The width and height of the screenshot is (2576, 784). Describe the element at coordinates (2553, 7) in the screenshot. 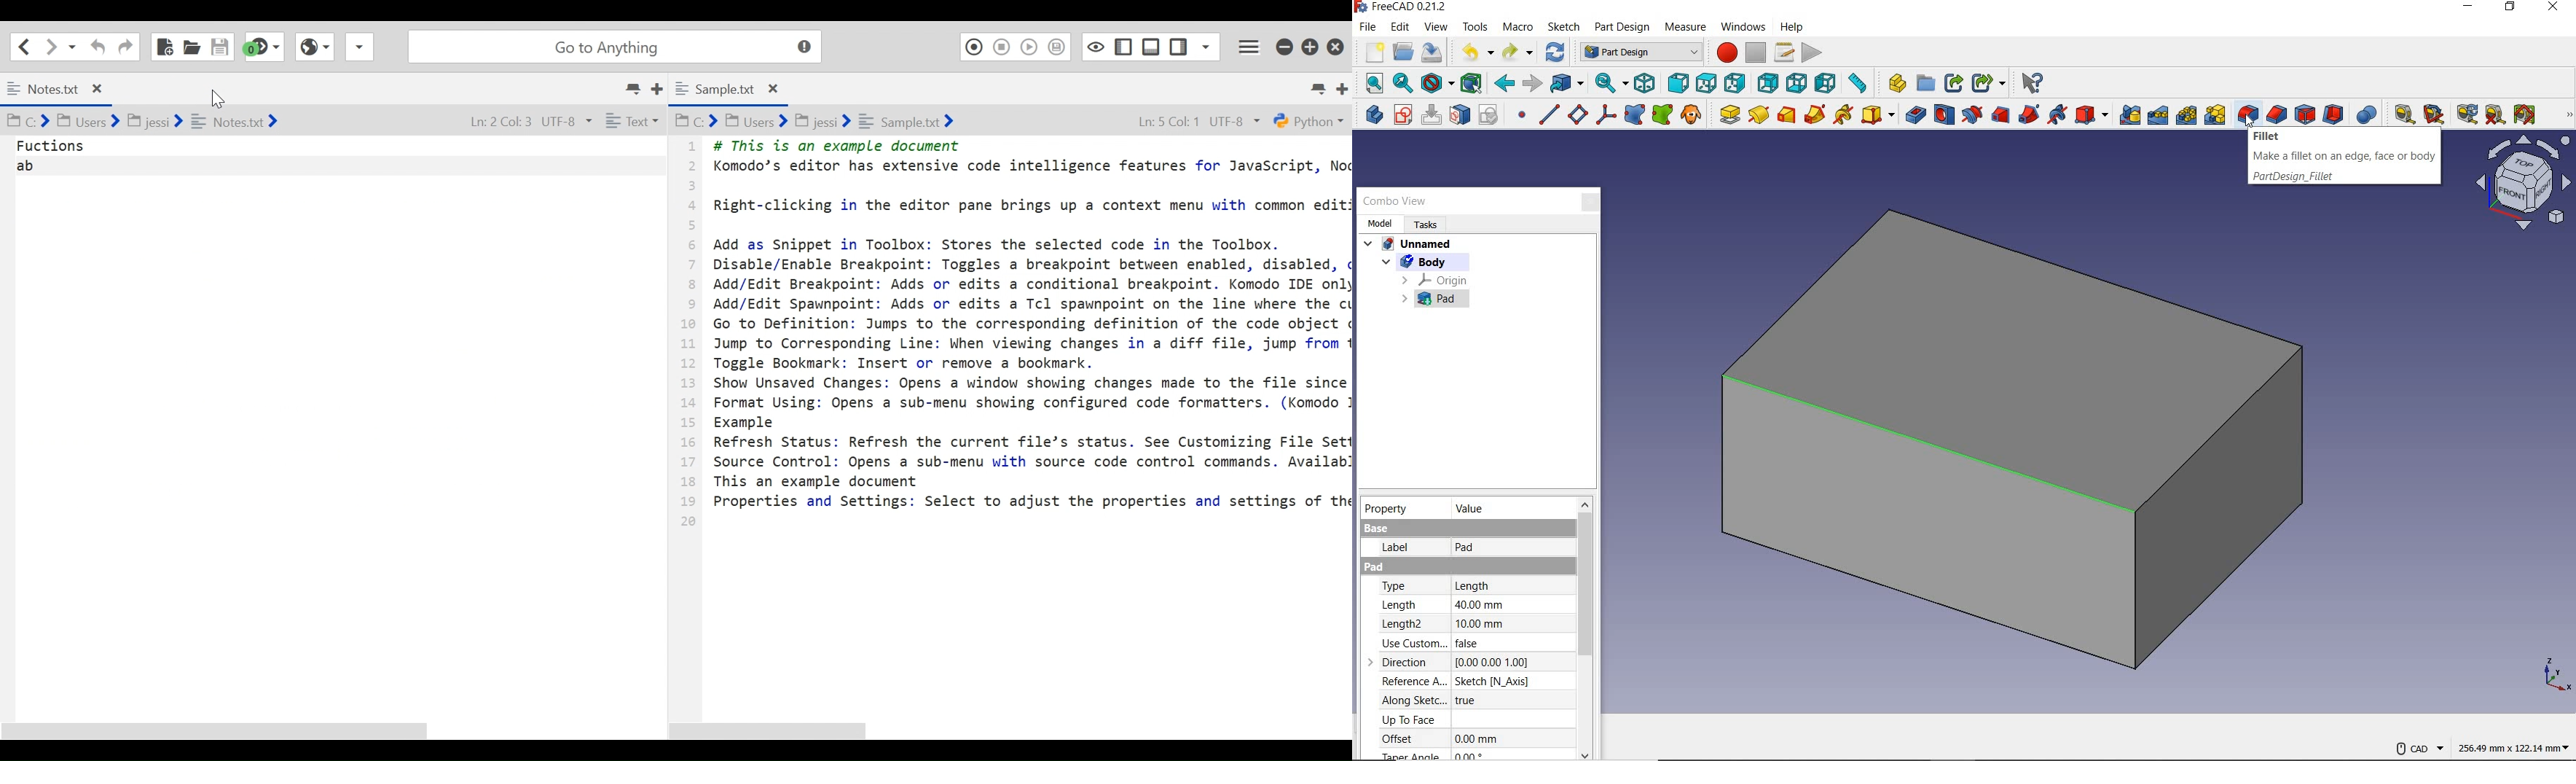

I see `close` at that location.